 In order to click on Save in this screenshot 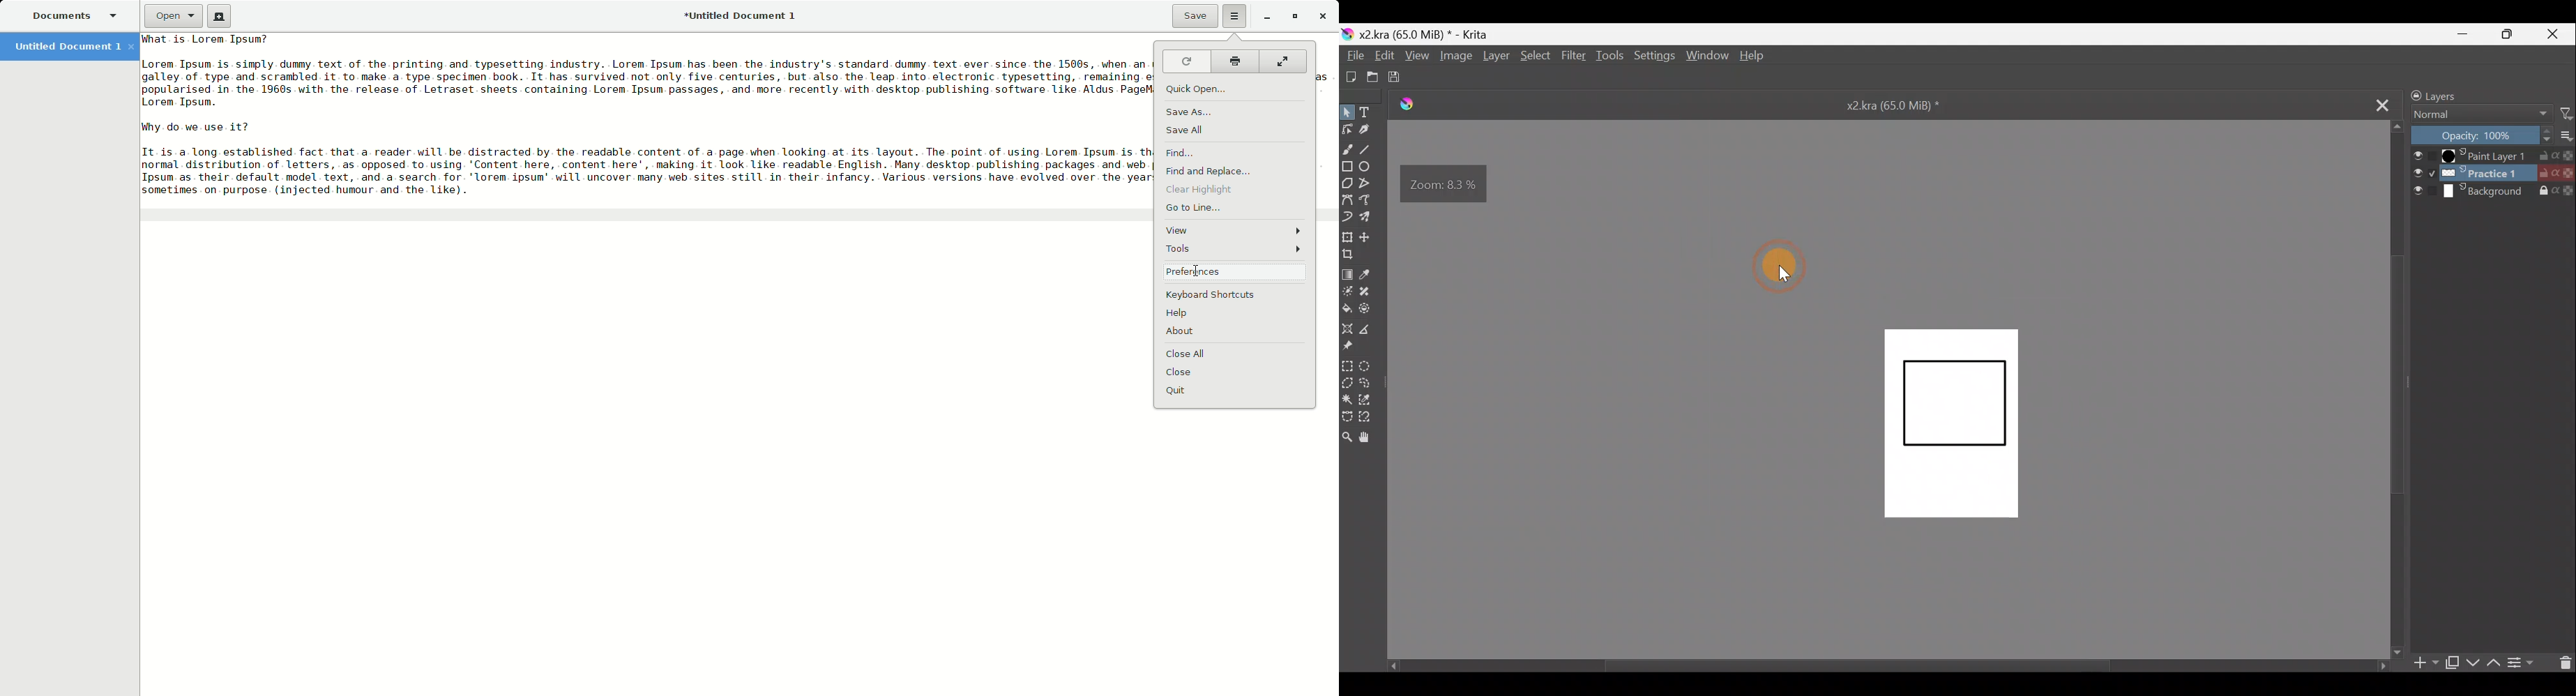, I will do `click(1191, 16)`.